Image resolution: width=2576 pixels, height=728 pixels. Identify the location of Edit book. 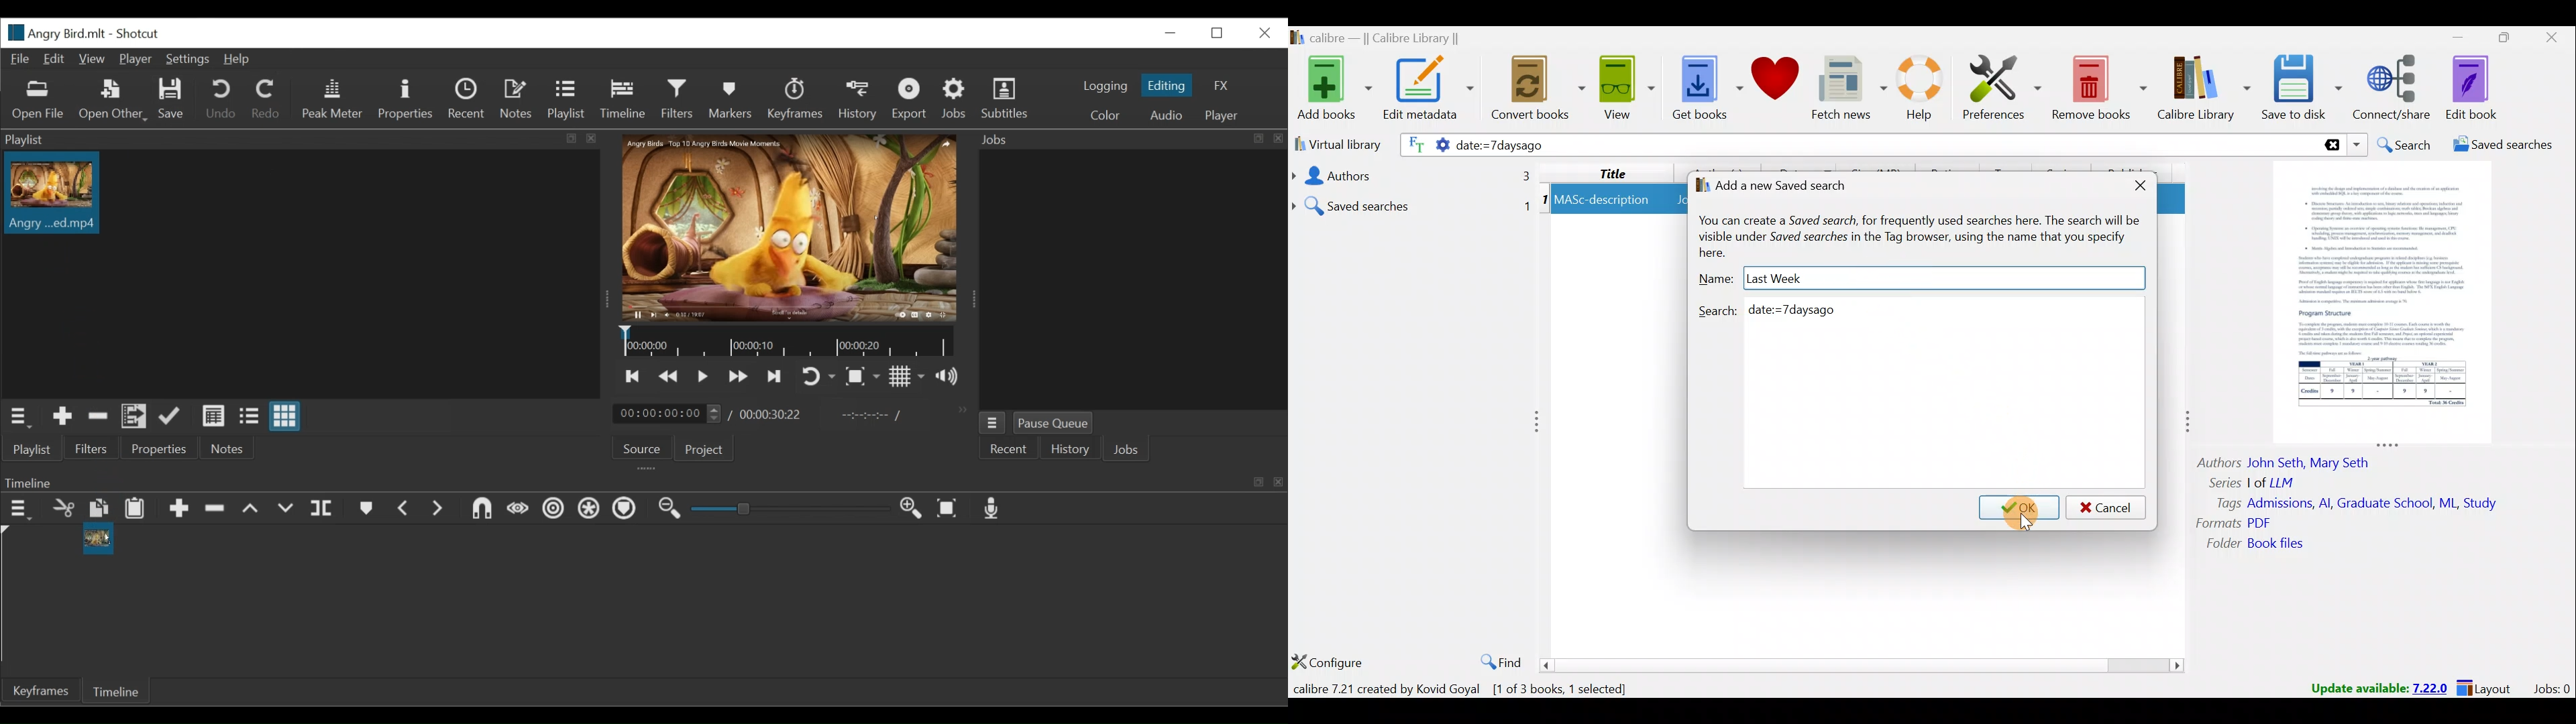
(2482, 87).